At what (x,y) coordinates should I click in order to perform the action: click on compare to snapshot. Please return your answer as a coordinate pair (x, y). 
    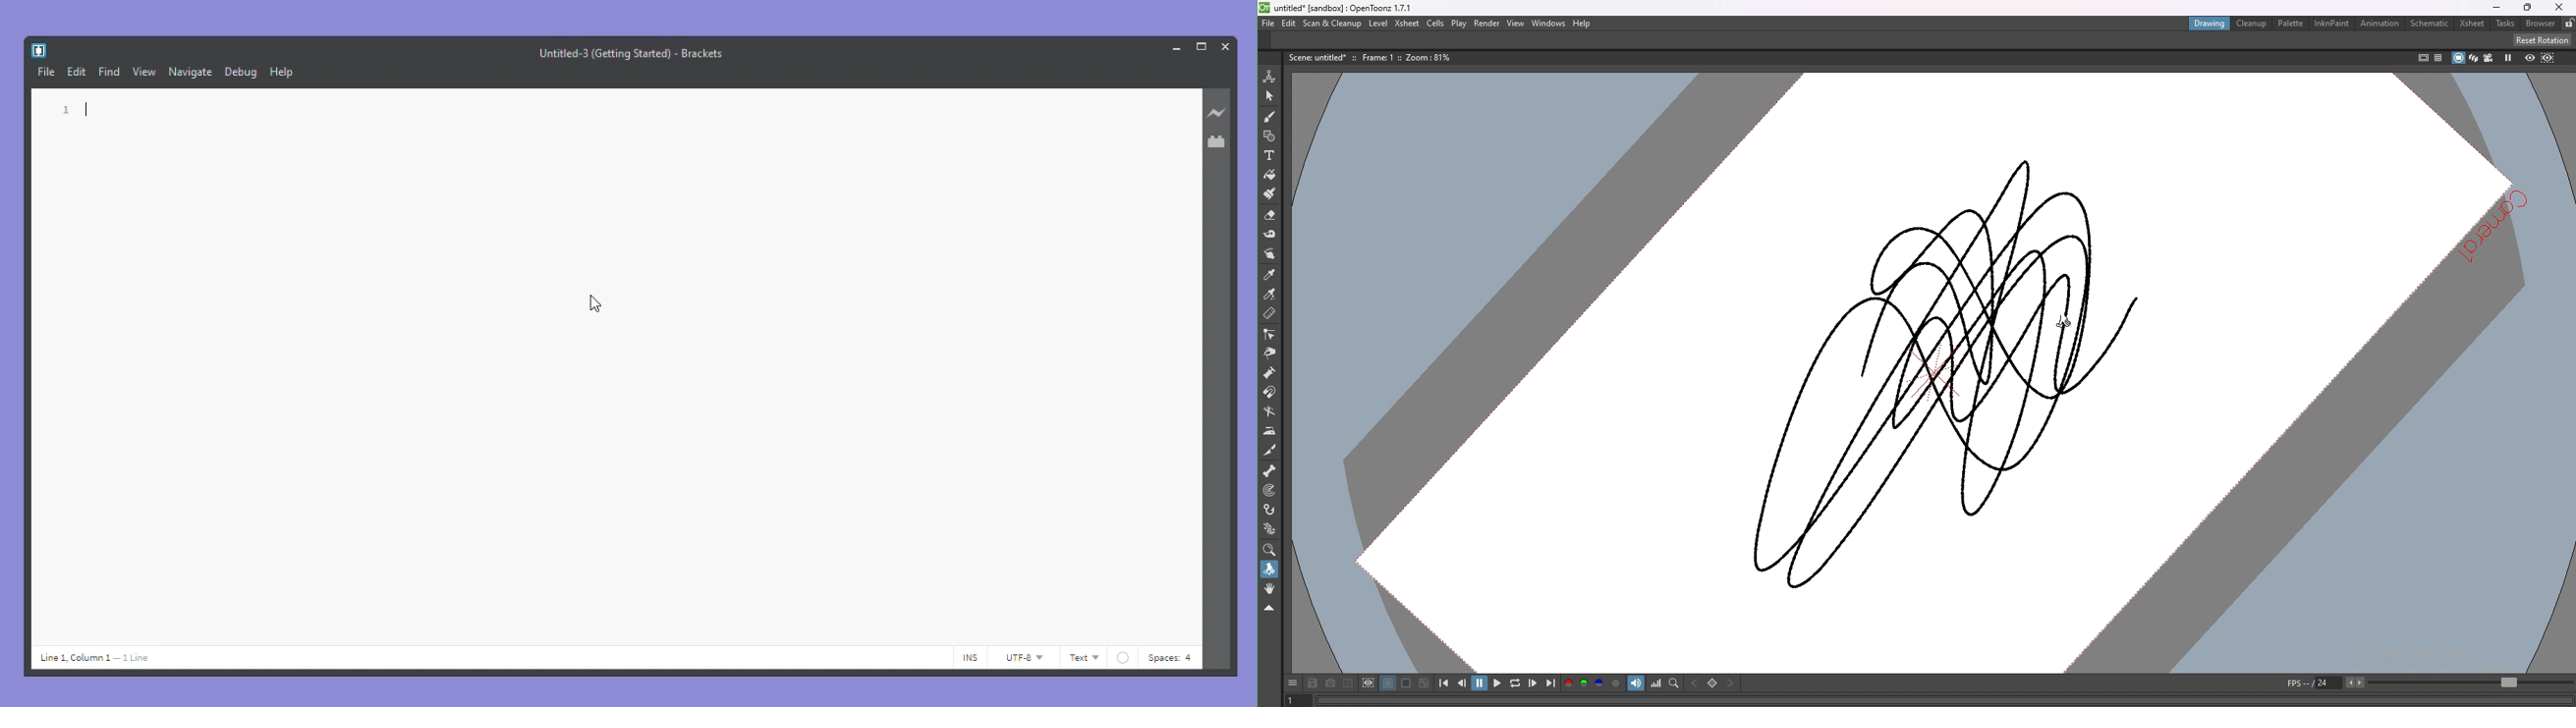
    Looking at the image, I should click on (1349, 683).